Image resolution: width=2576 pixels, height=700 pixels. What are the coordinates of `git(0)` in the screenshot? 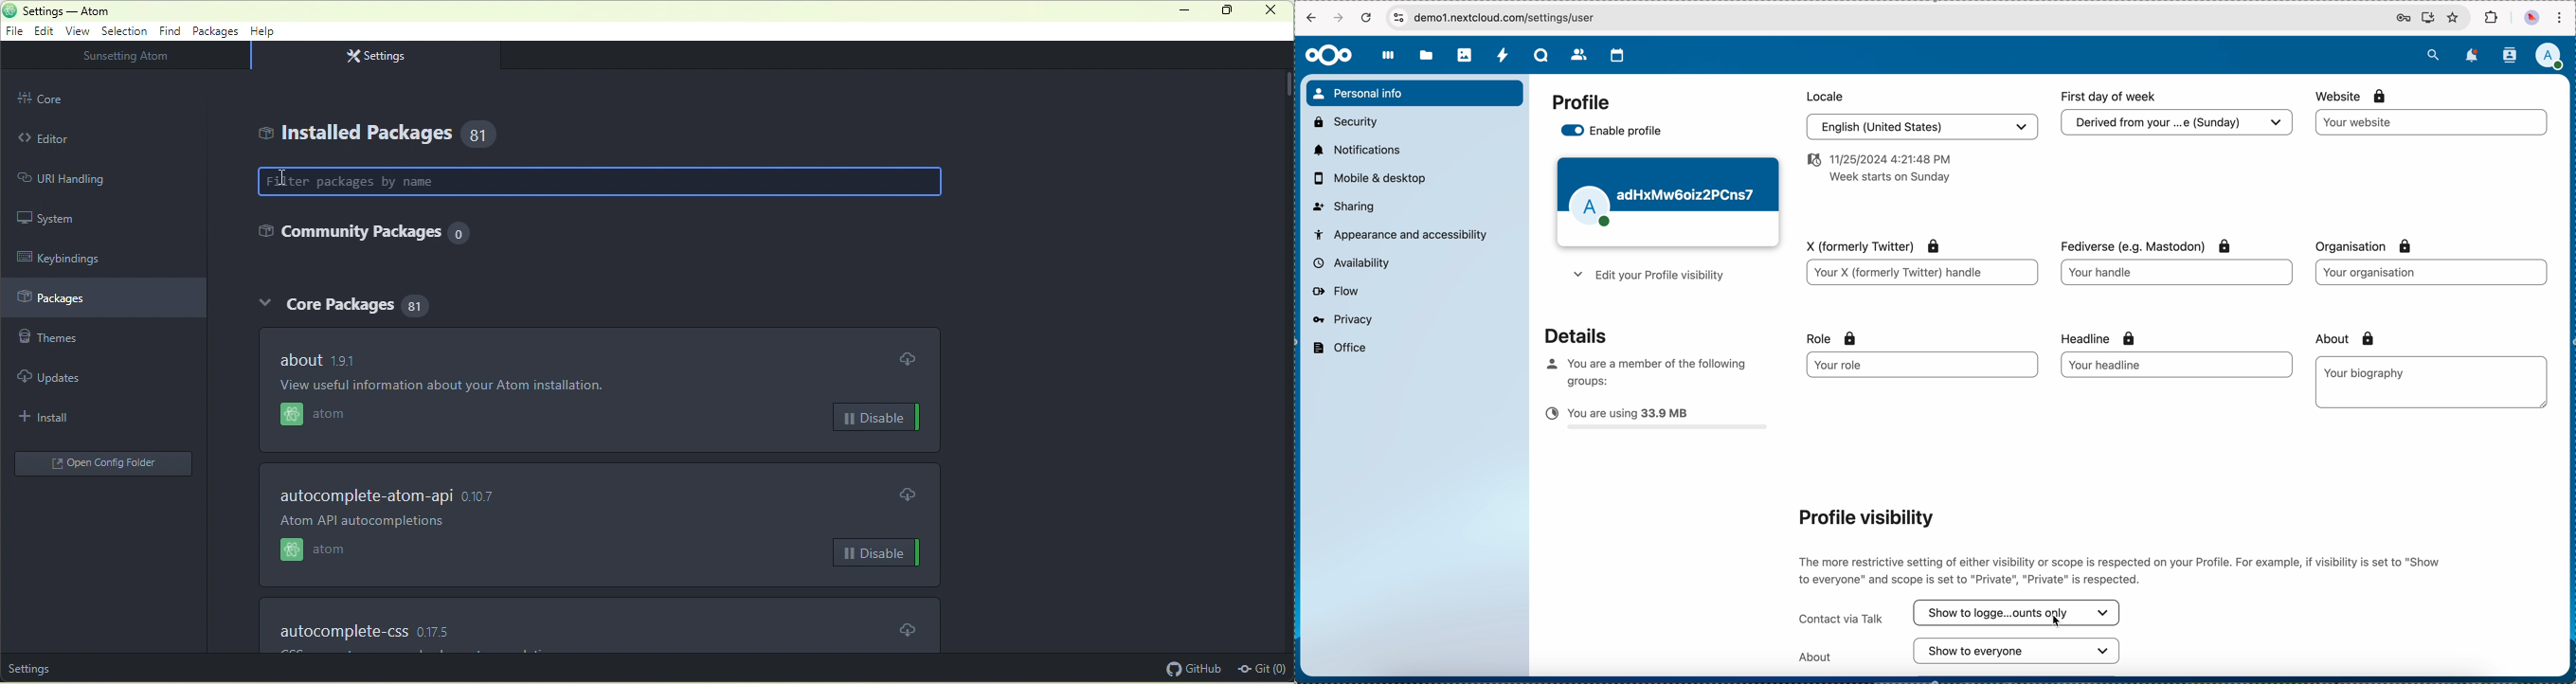 It's located at (1264, 666).